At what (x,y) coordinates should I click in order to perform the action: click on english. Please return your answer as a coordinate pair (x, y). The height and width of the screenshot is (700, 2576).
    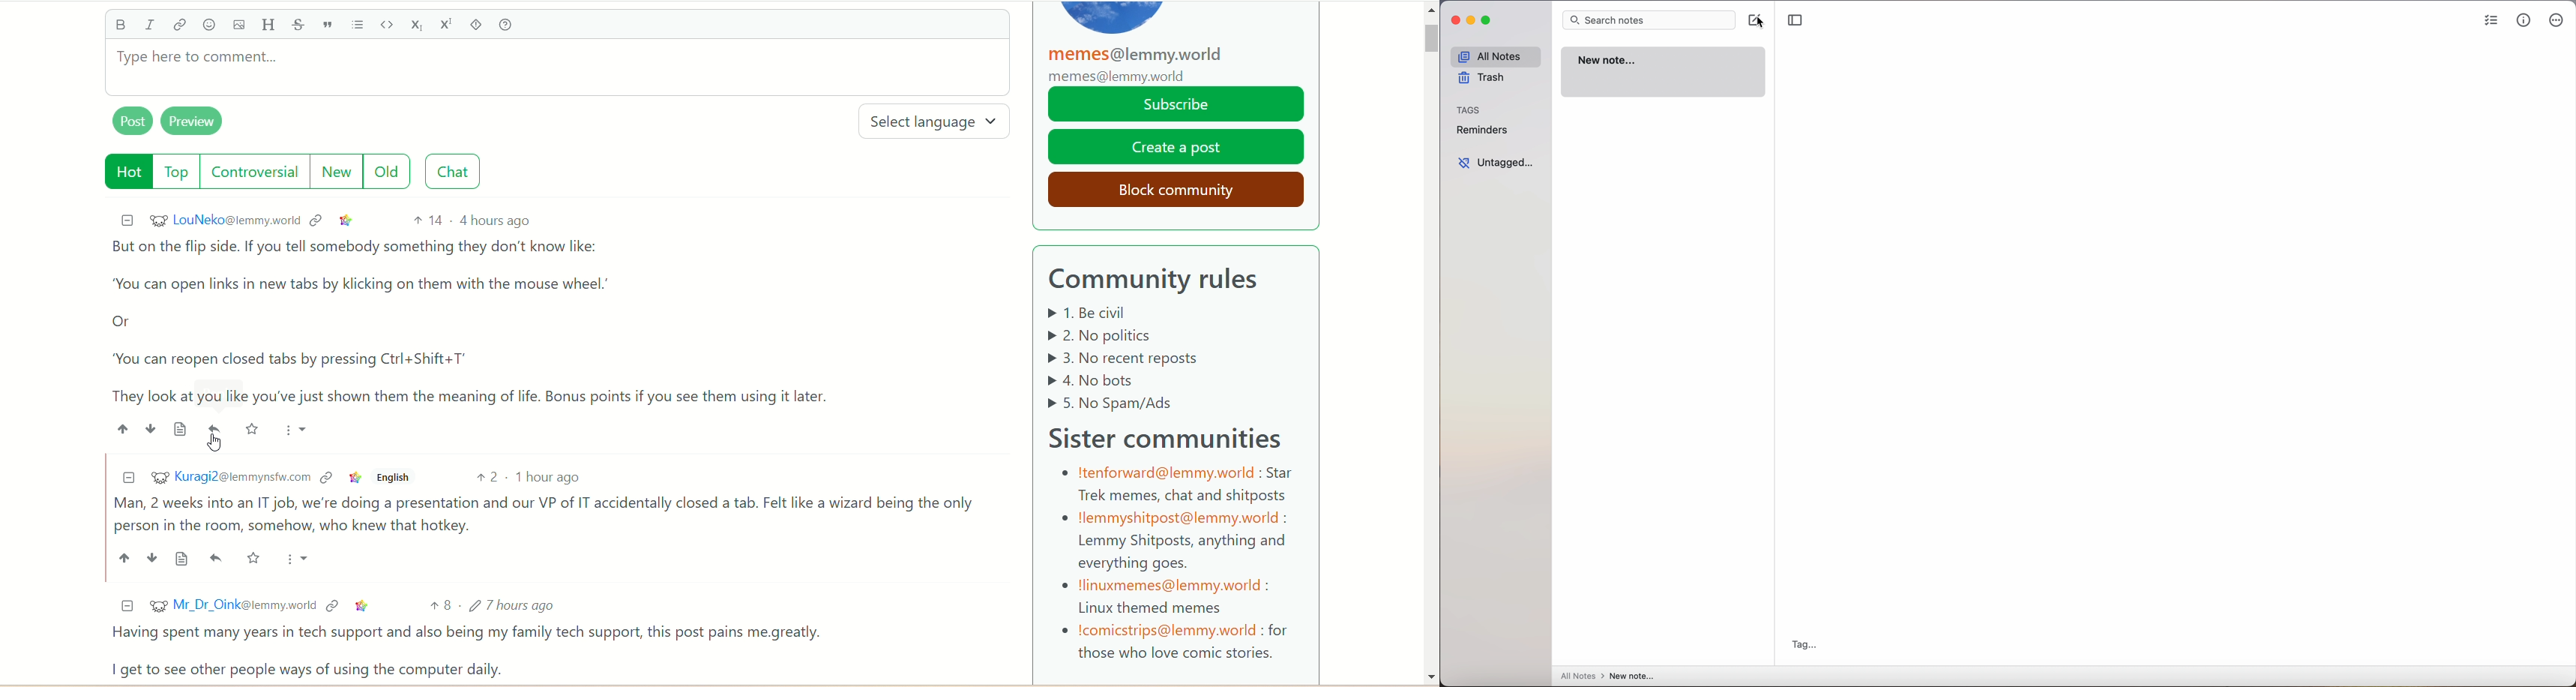
    Looking at the image, I should click on (394, 476).